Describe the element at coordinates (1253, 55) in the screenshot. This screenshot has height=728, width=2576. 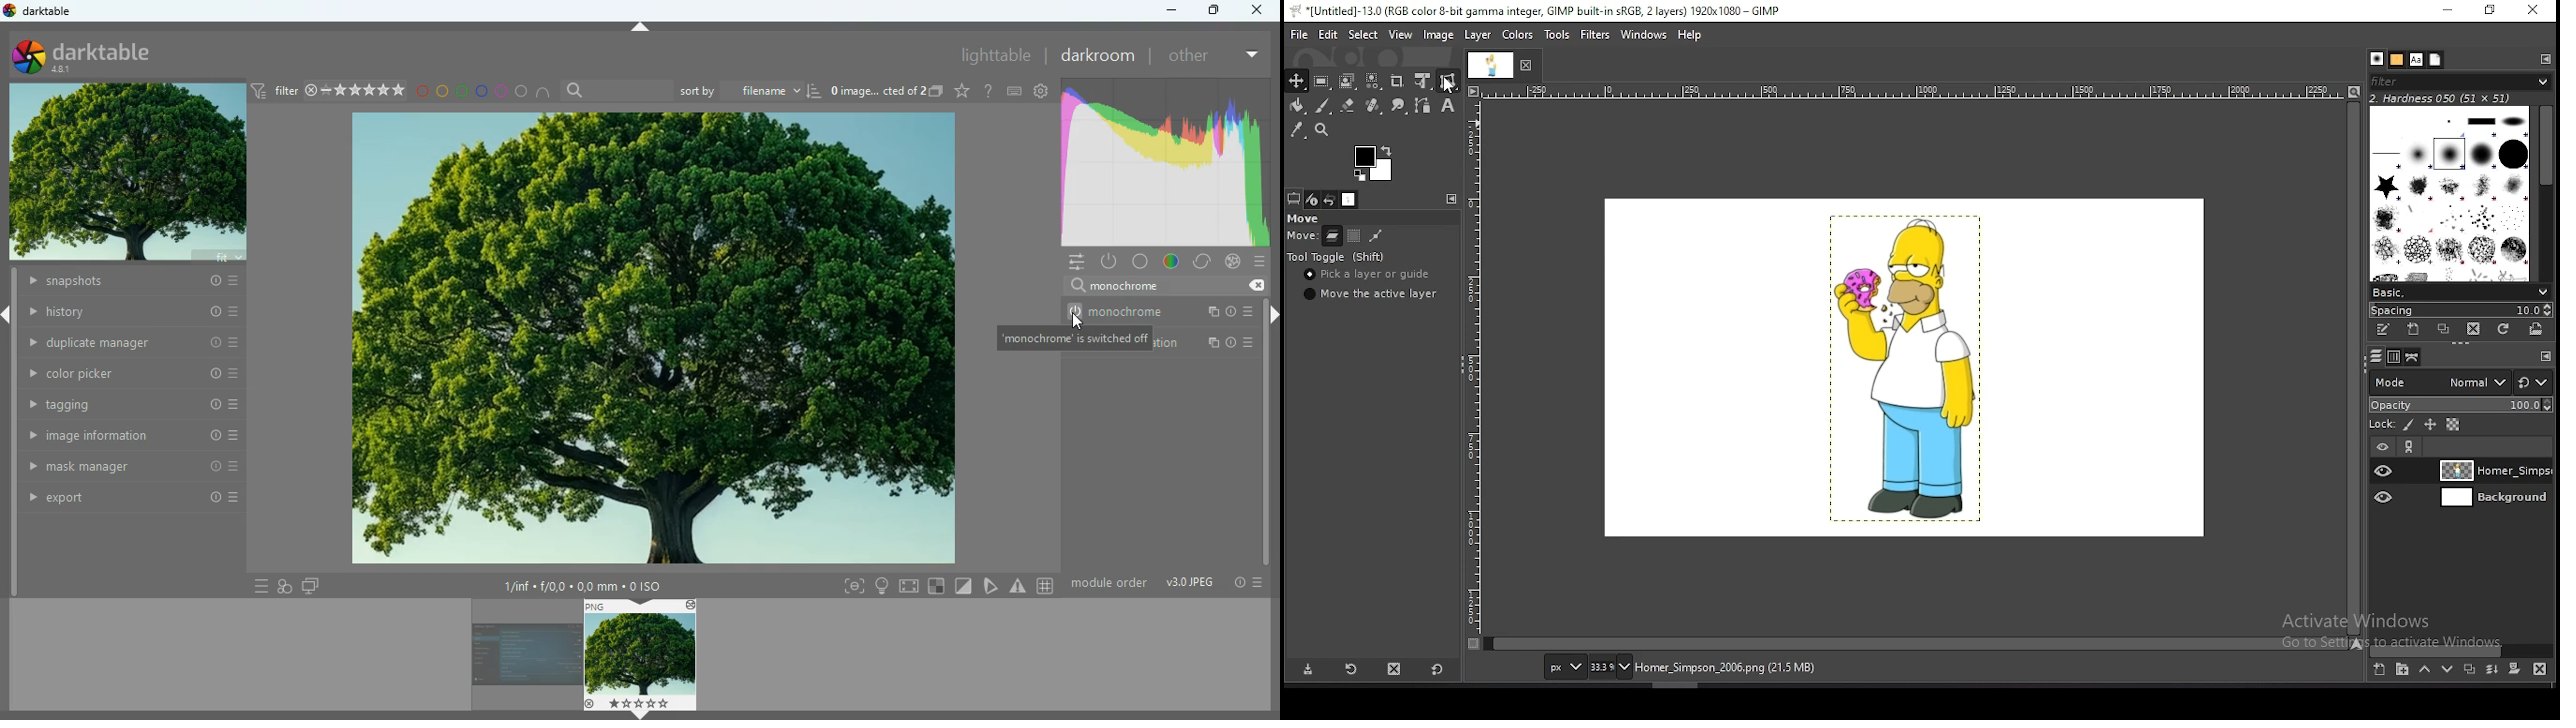
I see `more` at that location.